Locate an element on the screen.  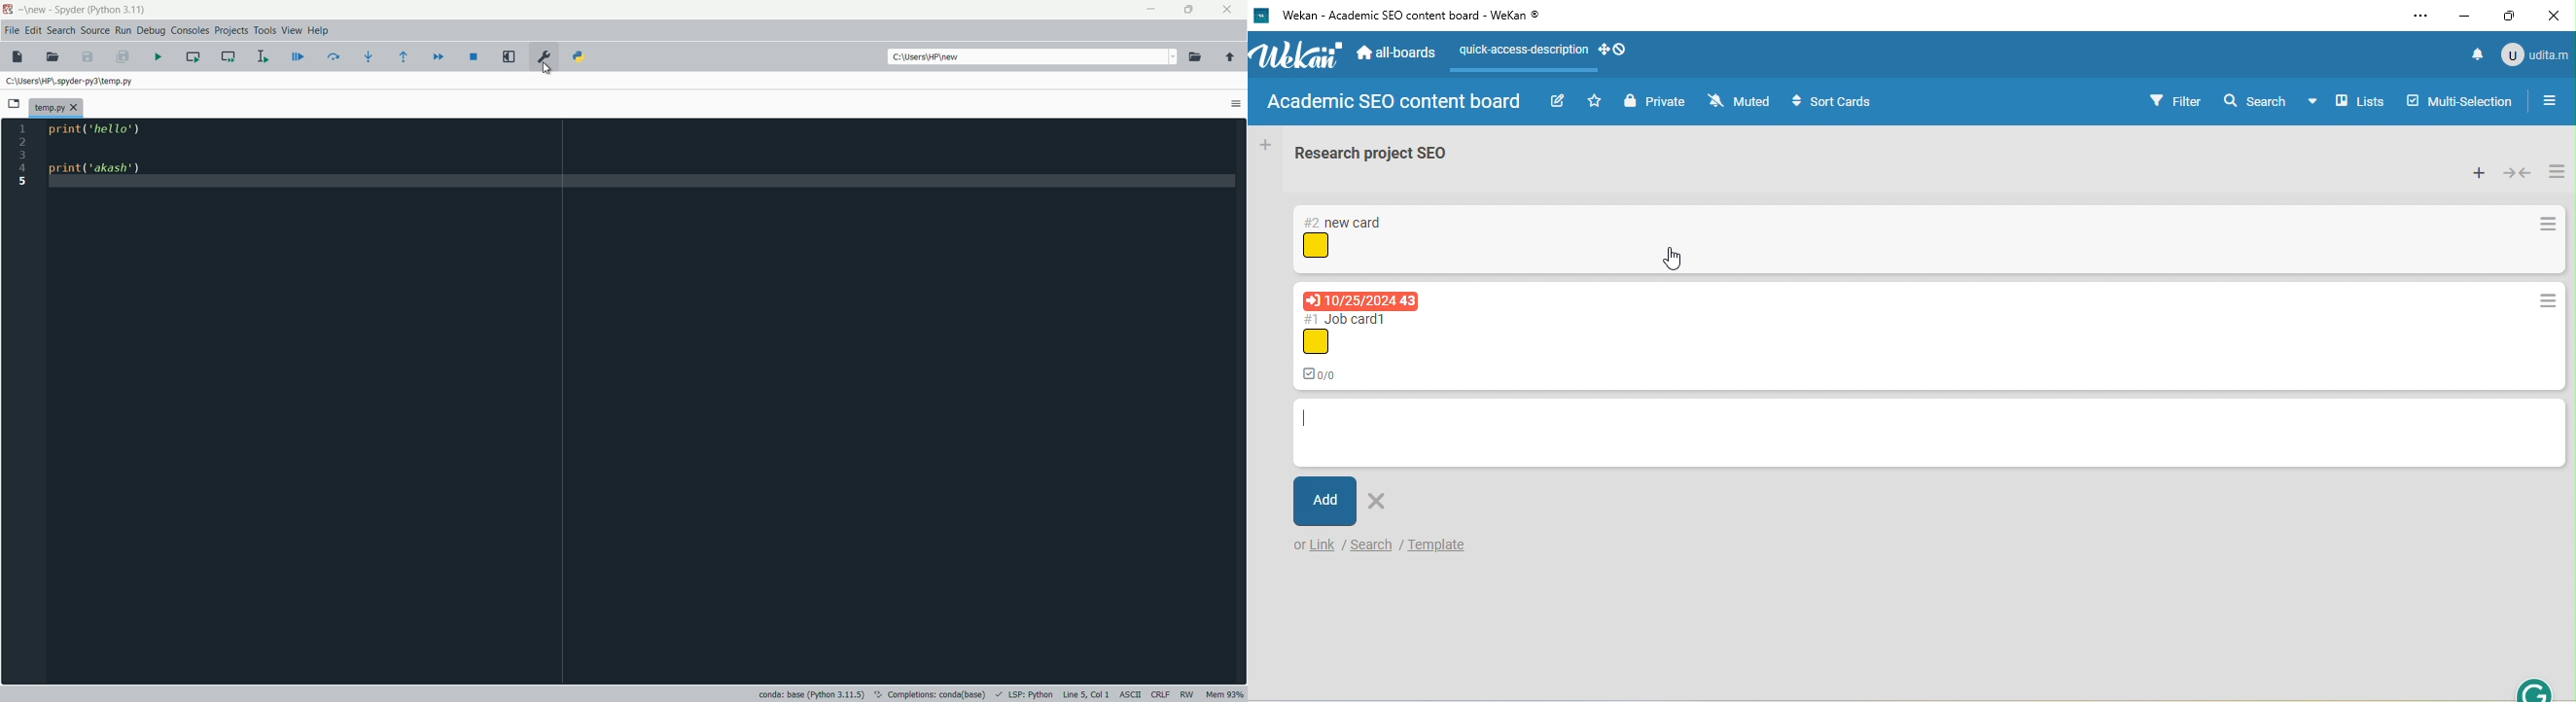
text is located at coordinates (932, 693).